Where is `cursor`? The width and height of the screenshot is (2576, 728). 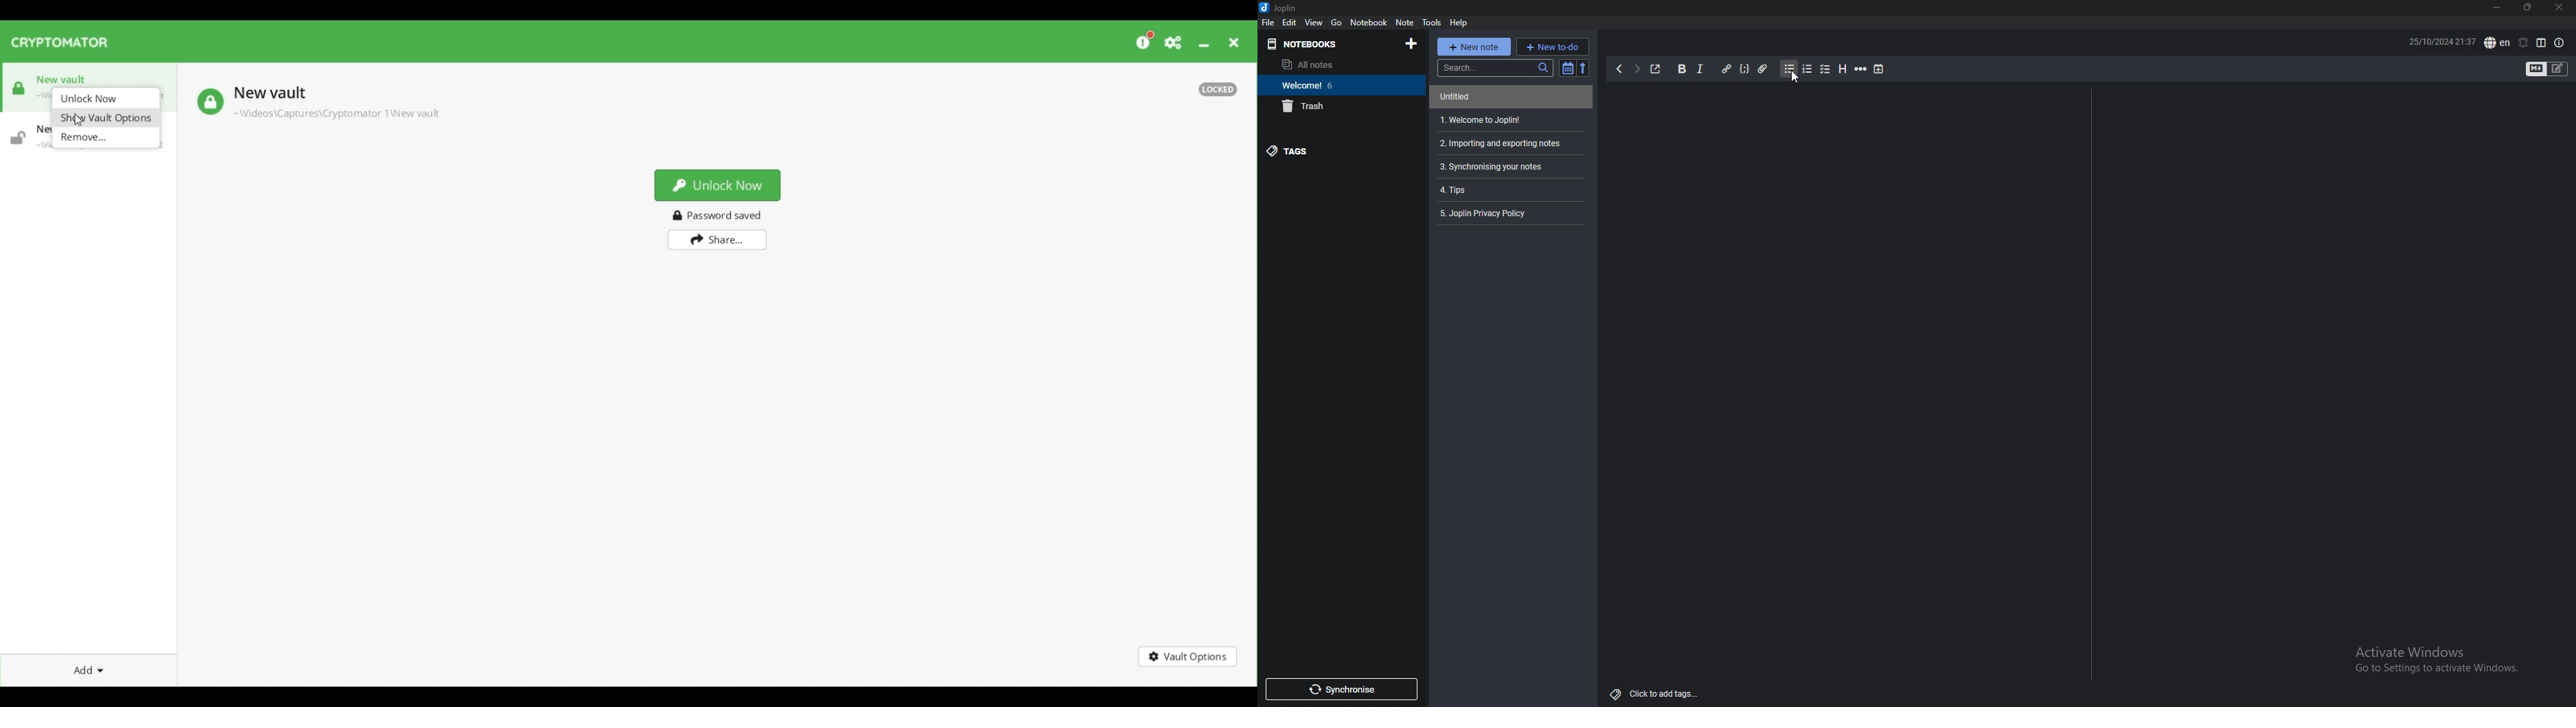 cursor is located at coordinates (1794, 80).